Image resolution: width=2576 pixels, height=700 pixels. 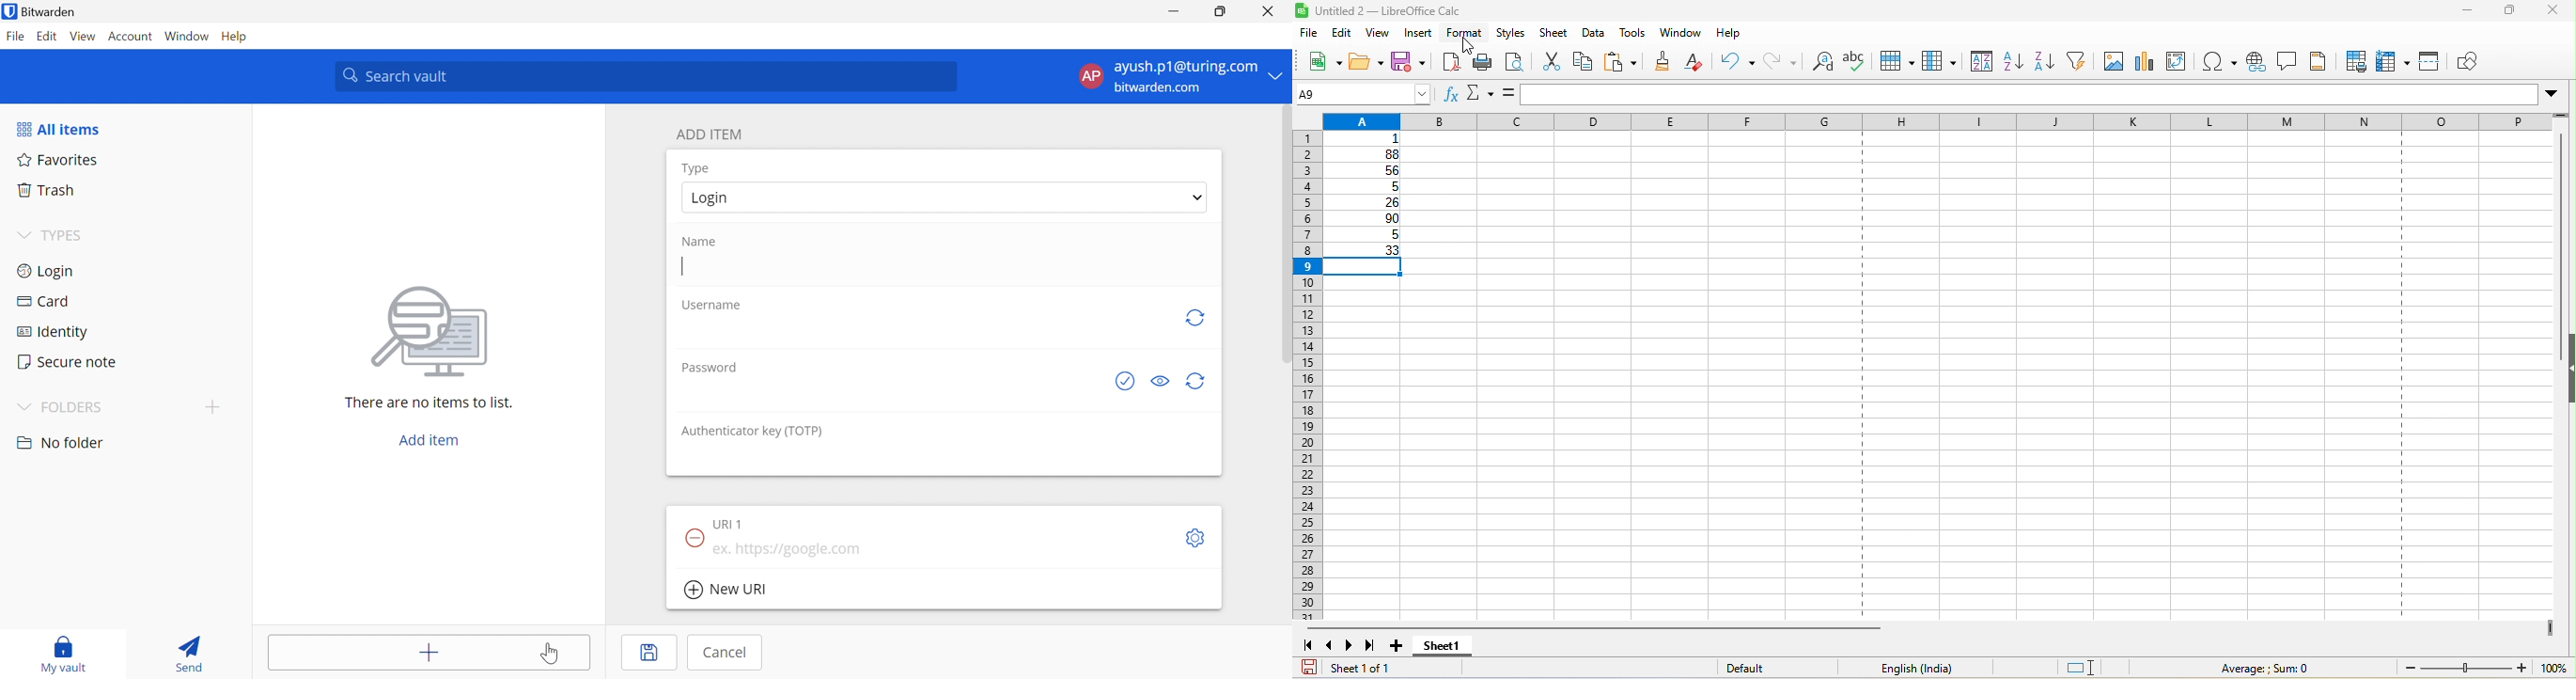 What do you see at coordinates (1307, 646) in the screenshot?
I see `scroll to first sheet` at bounding box center [1307, 646].